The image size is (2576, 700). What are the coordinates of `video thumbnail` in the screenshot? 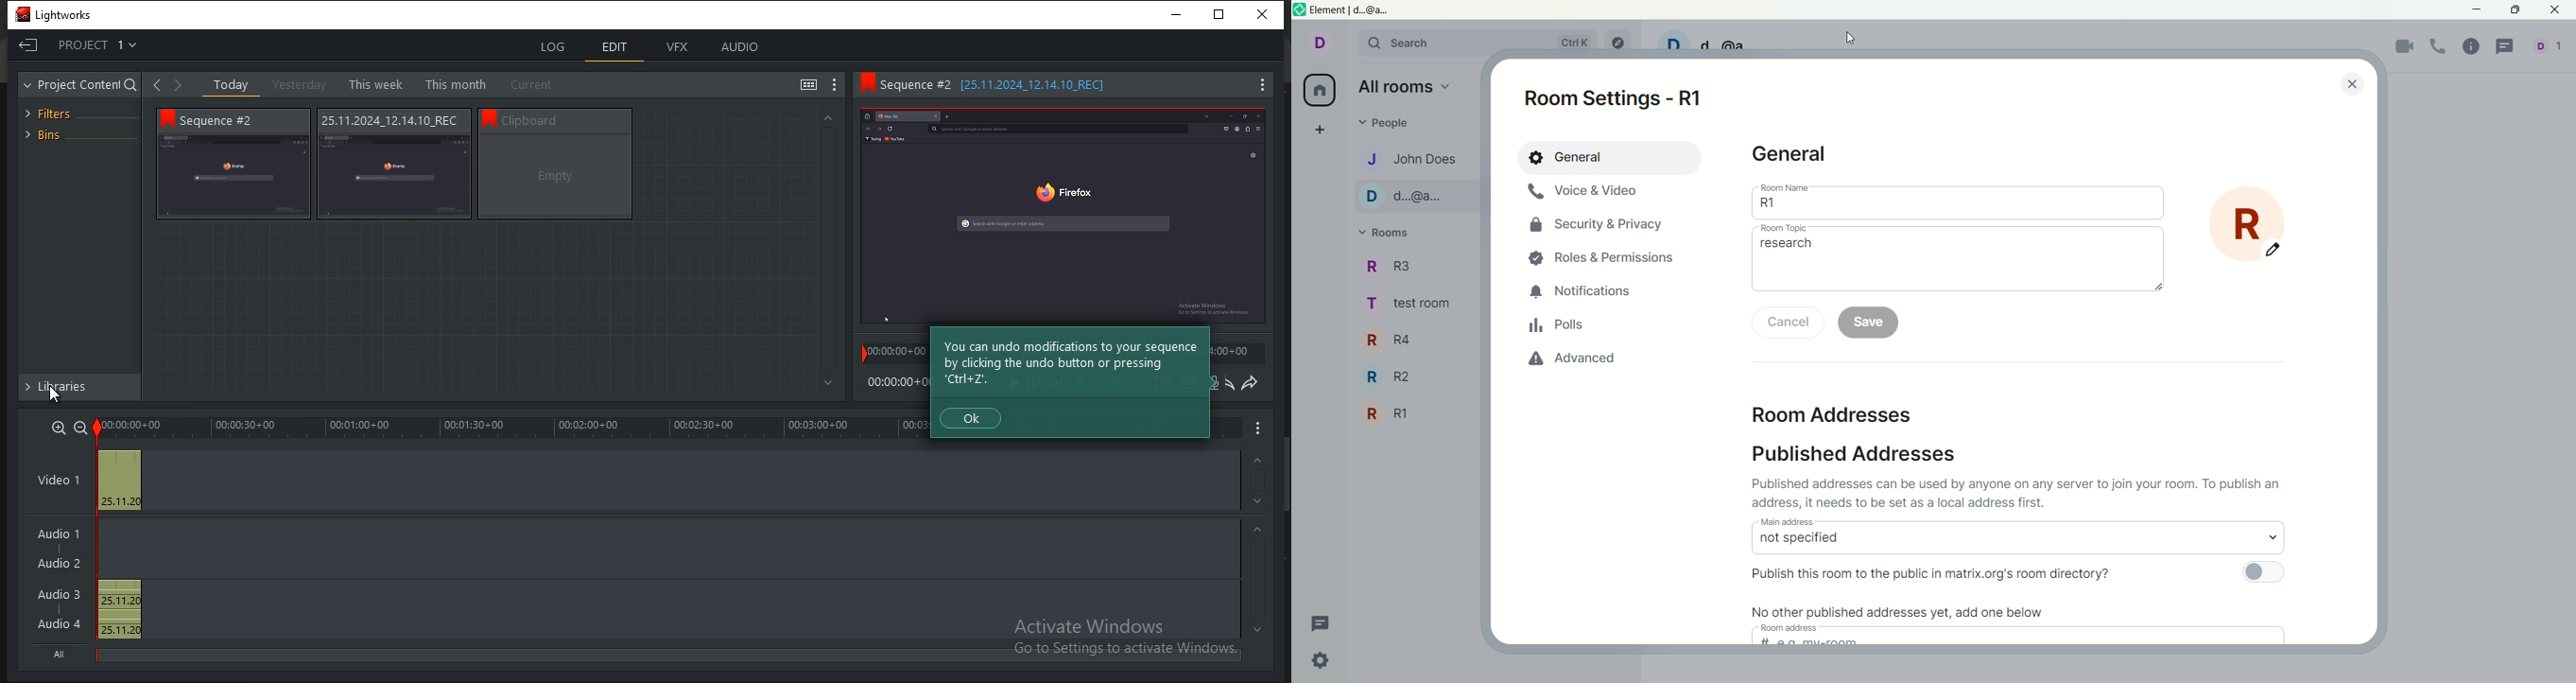 It's located at (555, 176).